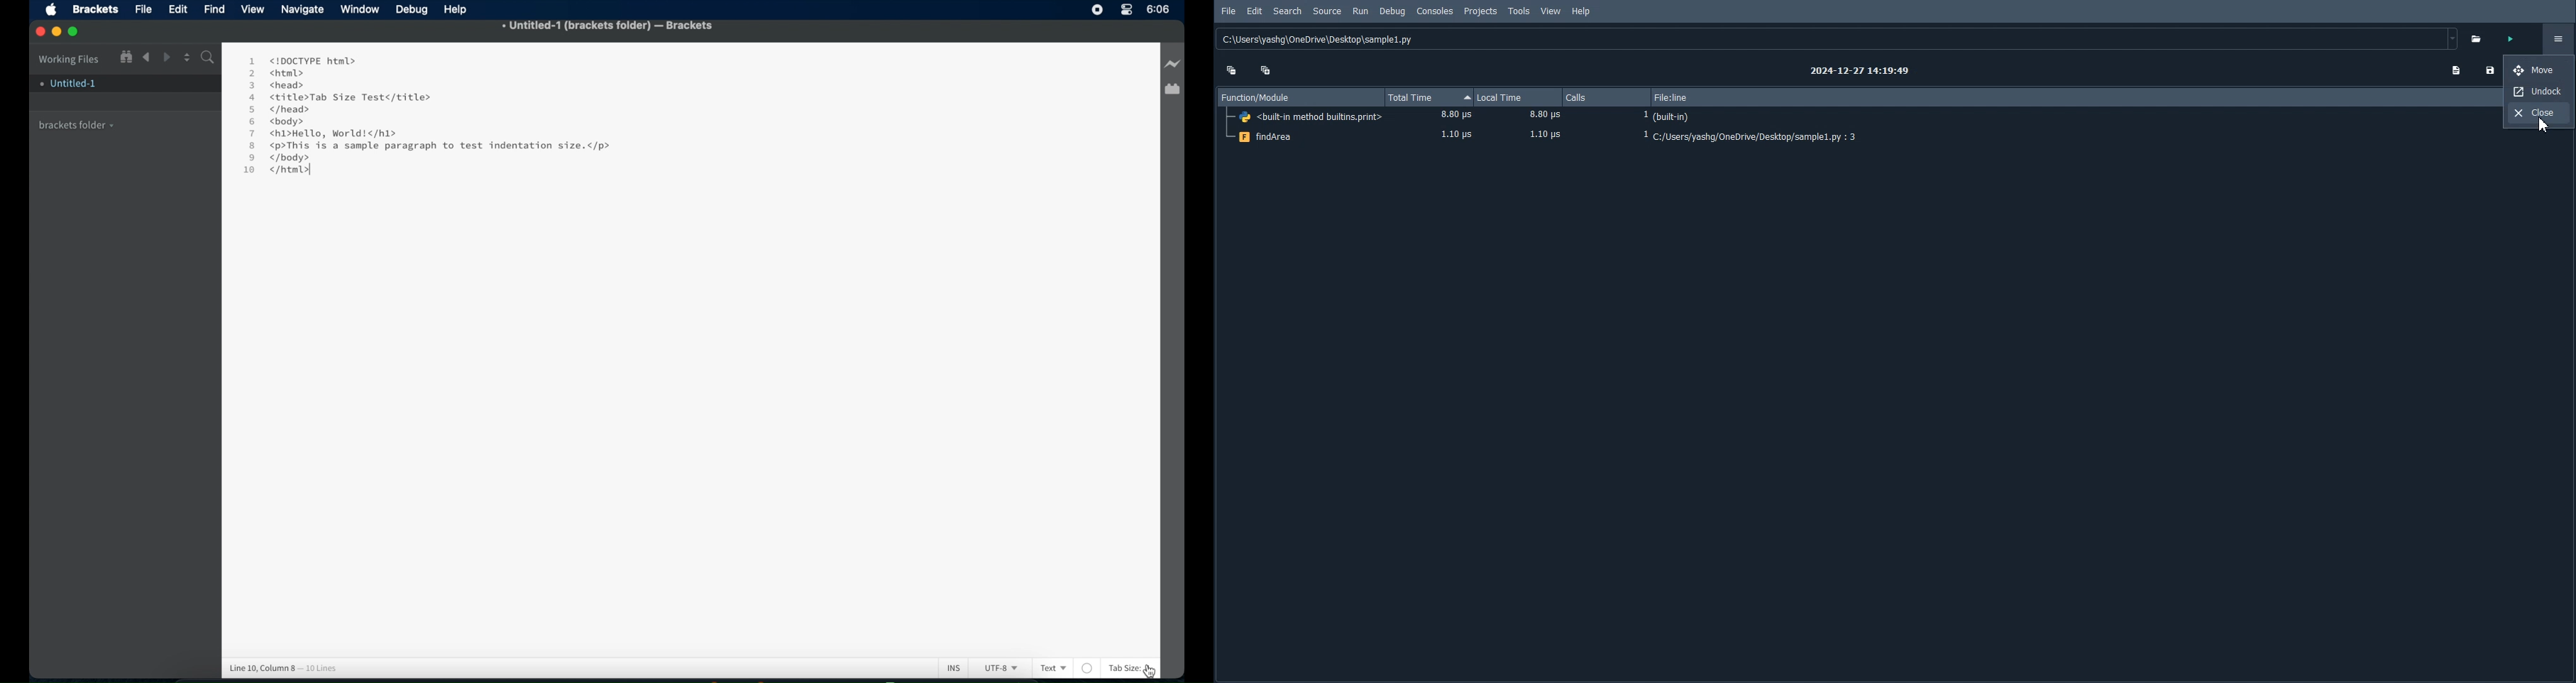  What do you see at coordinates (2455, 70) in the screenshot?
I see `Show programs output` at bounding box center [2455, 70].